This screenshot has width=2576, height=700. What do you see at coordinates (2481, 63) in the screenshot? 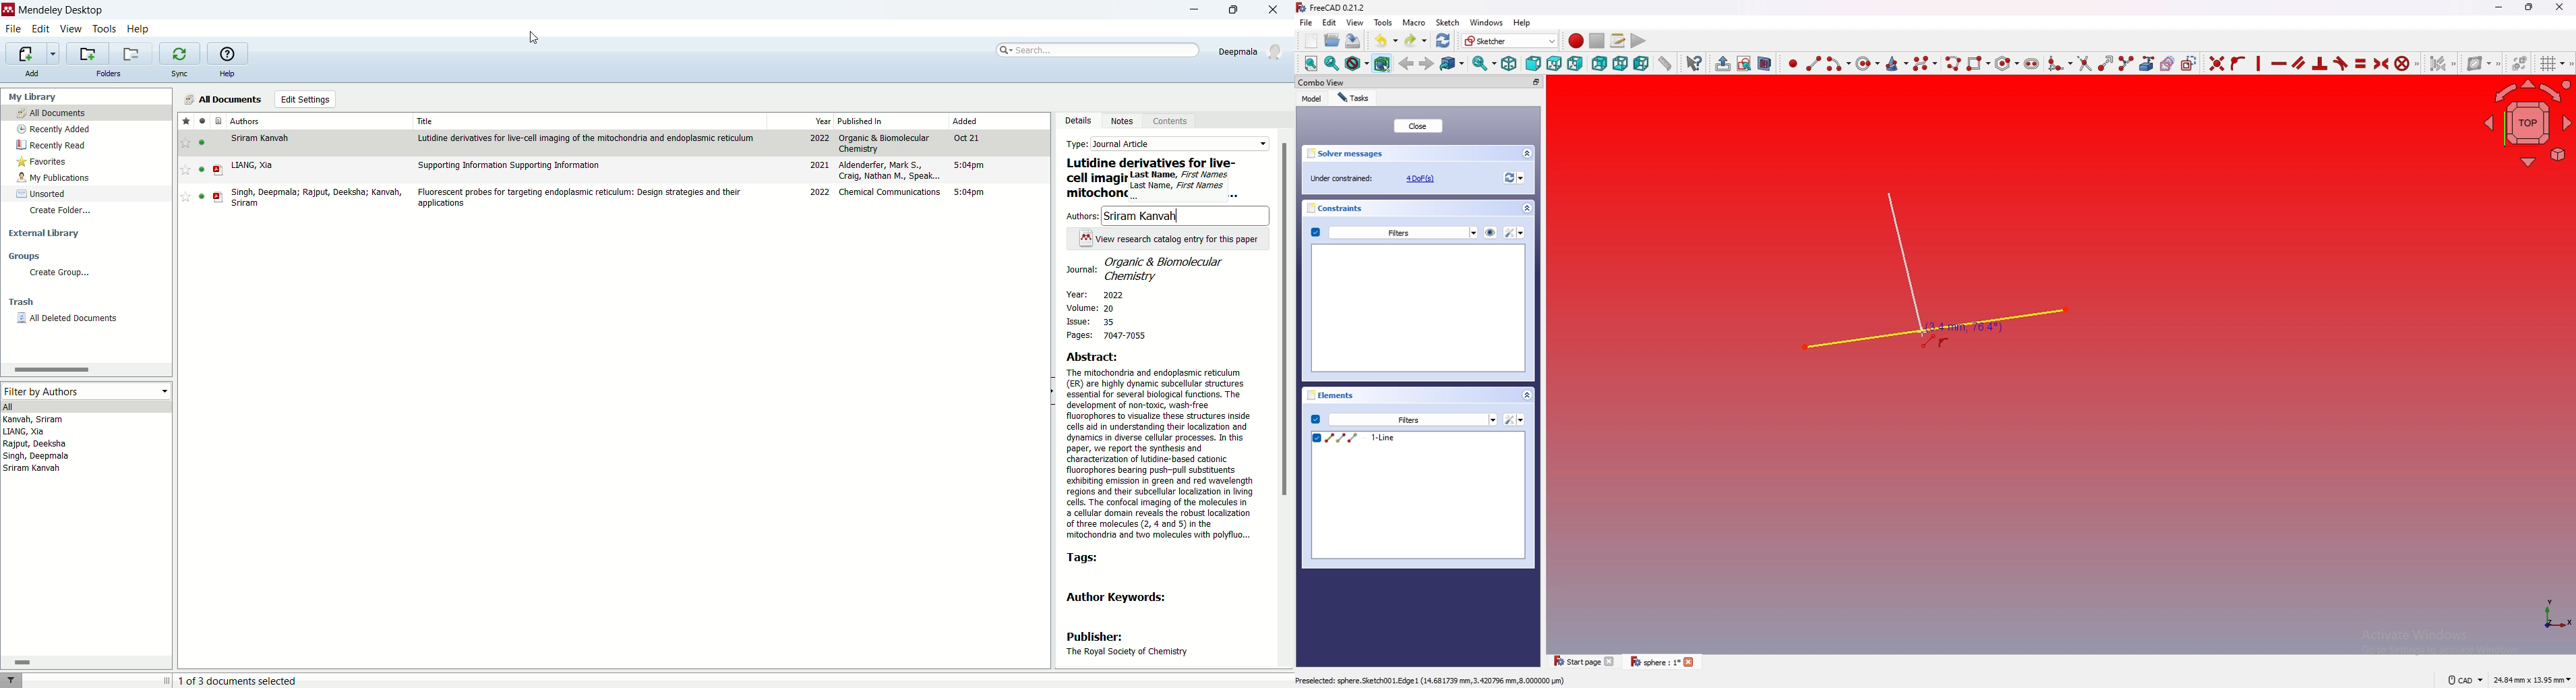
I see `Show/hide B-spline information layer` at bounding box center [2481, 63].